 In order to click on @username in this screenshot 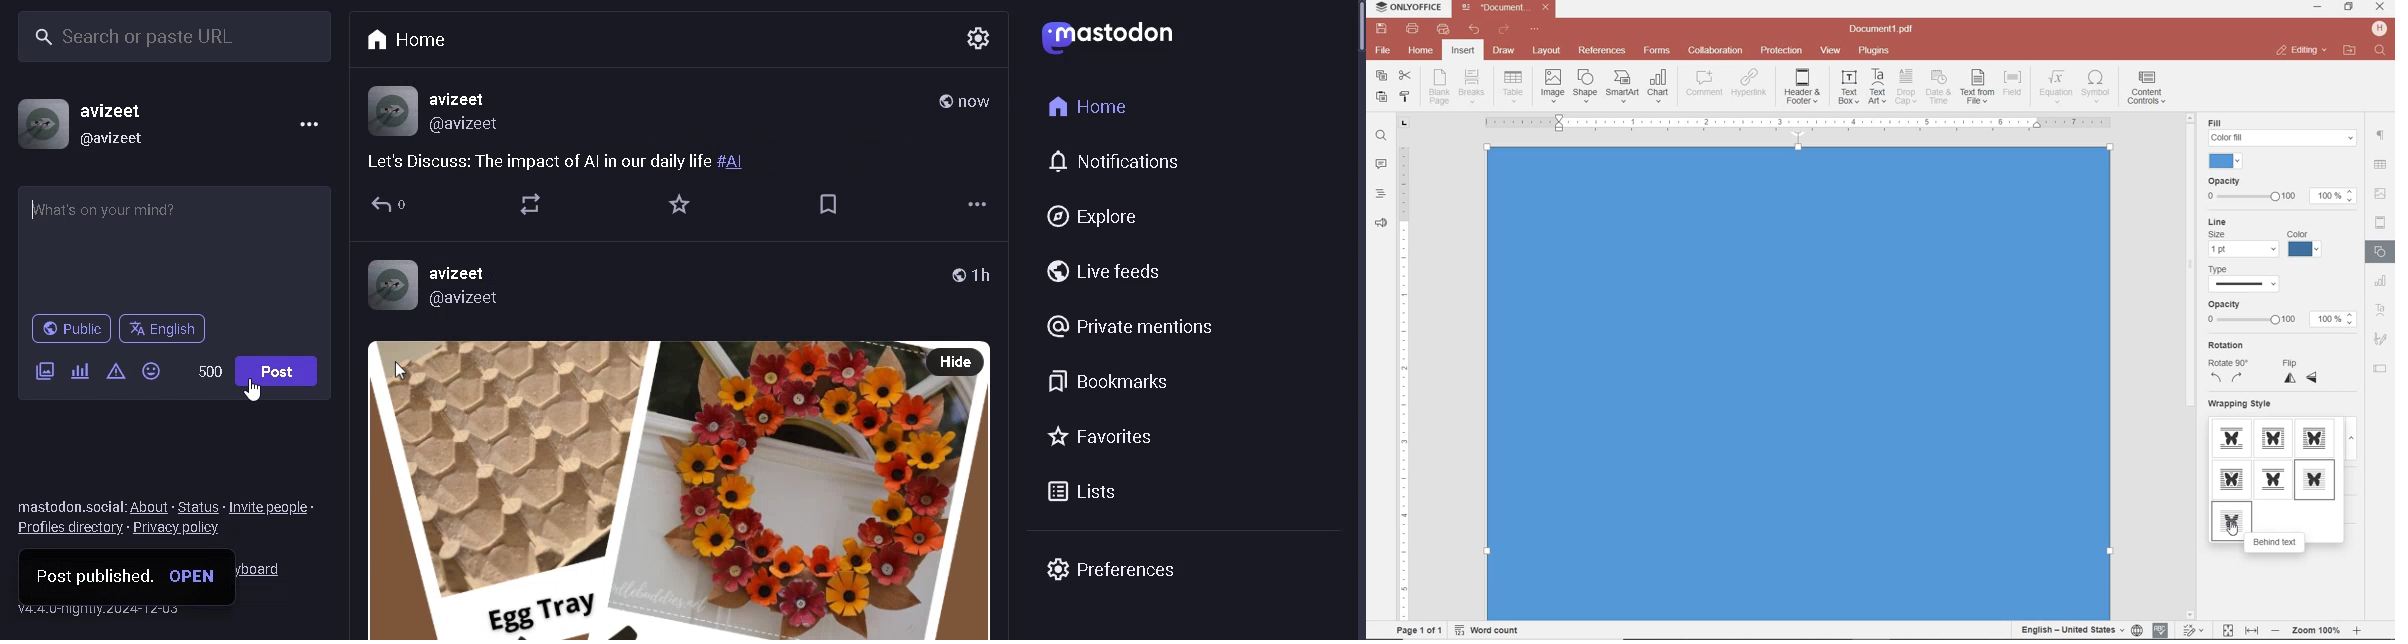, I will do `click(468, 127)`.